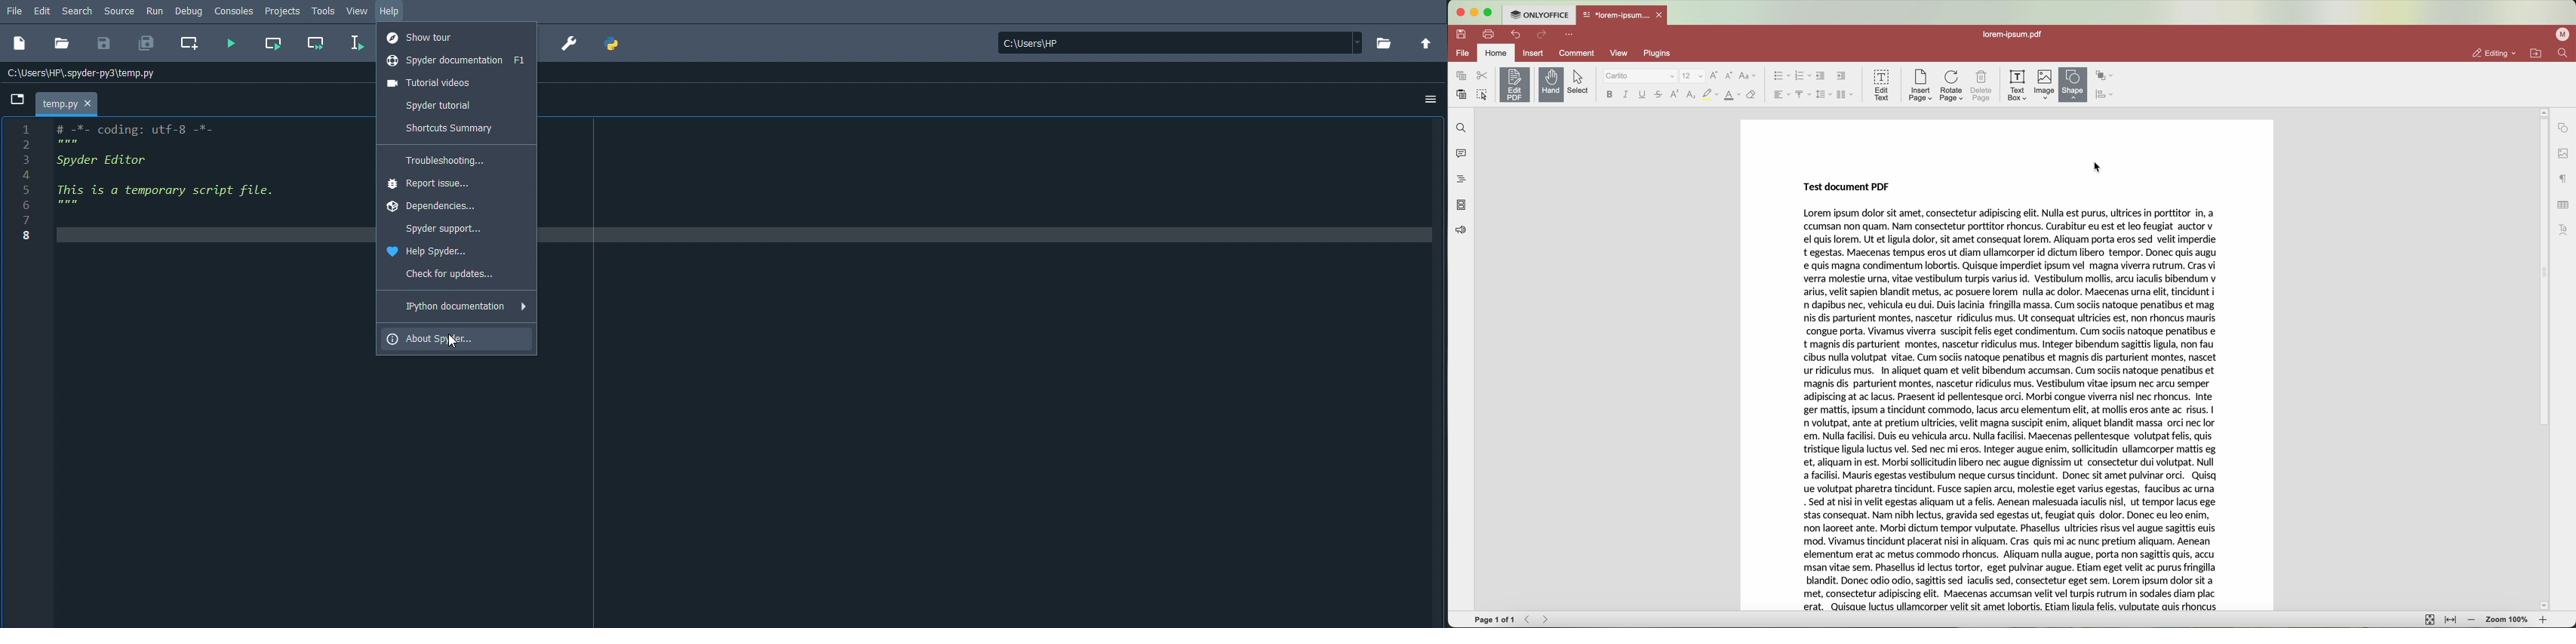 The height and width of the screenshot is (644, 2576). I want to click on image, so click(2045, 85).